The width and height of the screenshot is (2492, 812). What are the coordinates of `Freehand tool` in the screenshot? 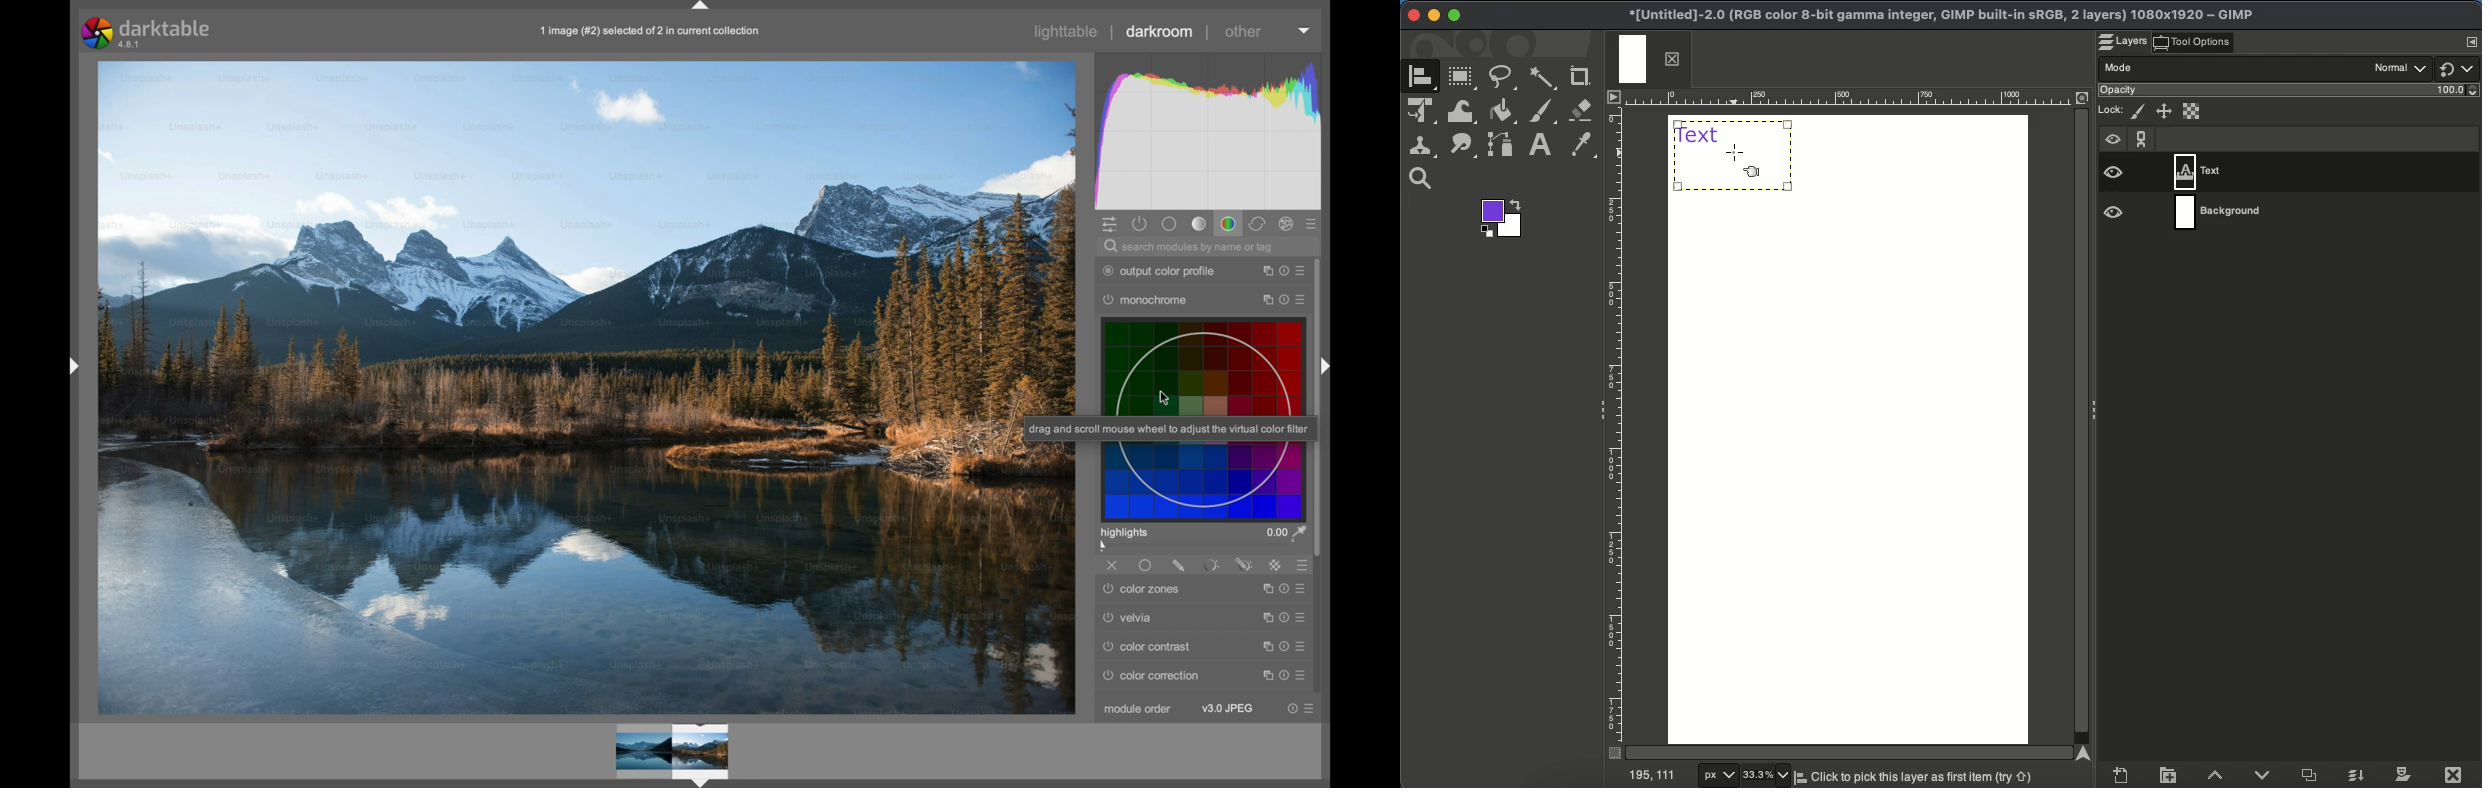 It's located at (1504, 79).